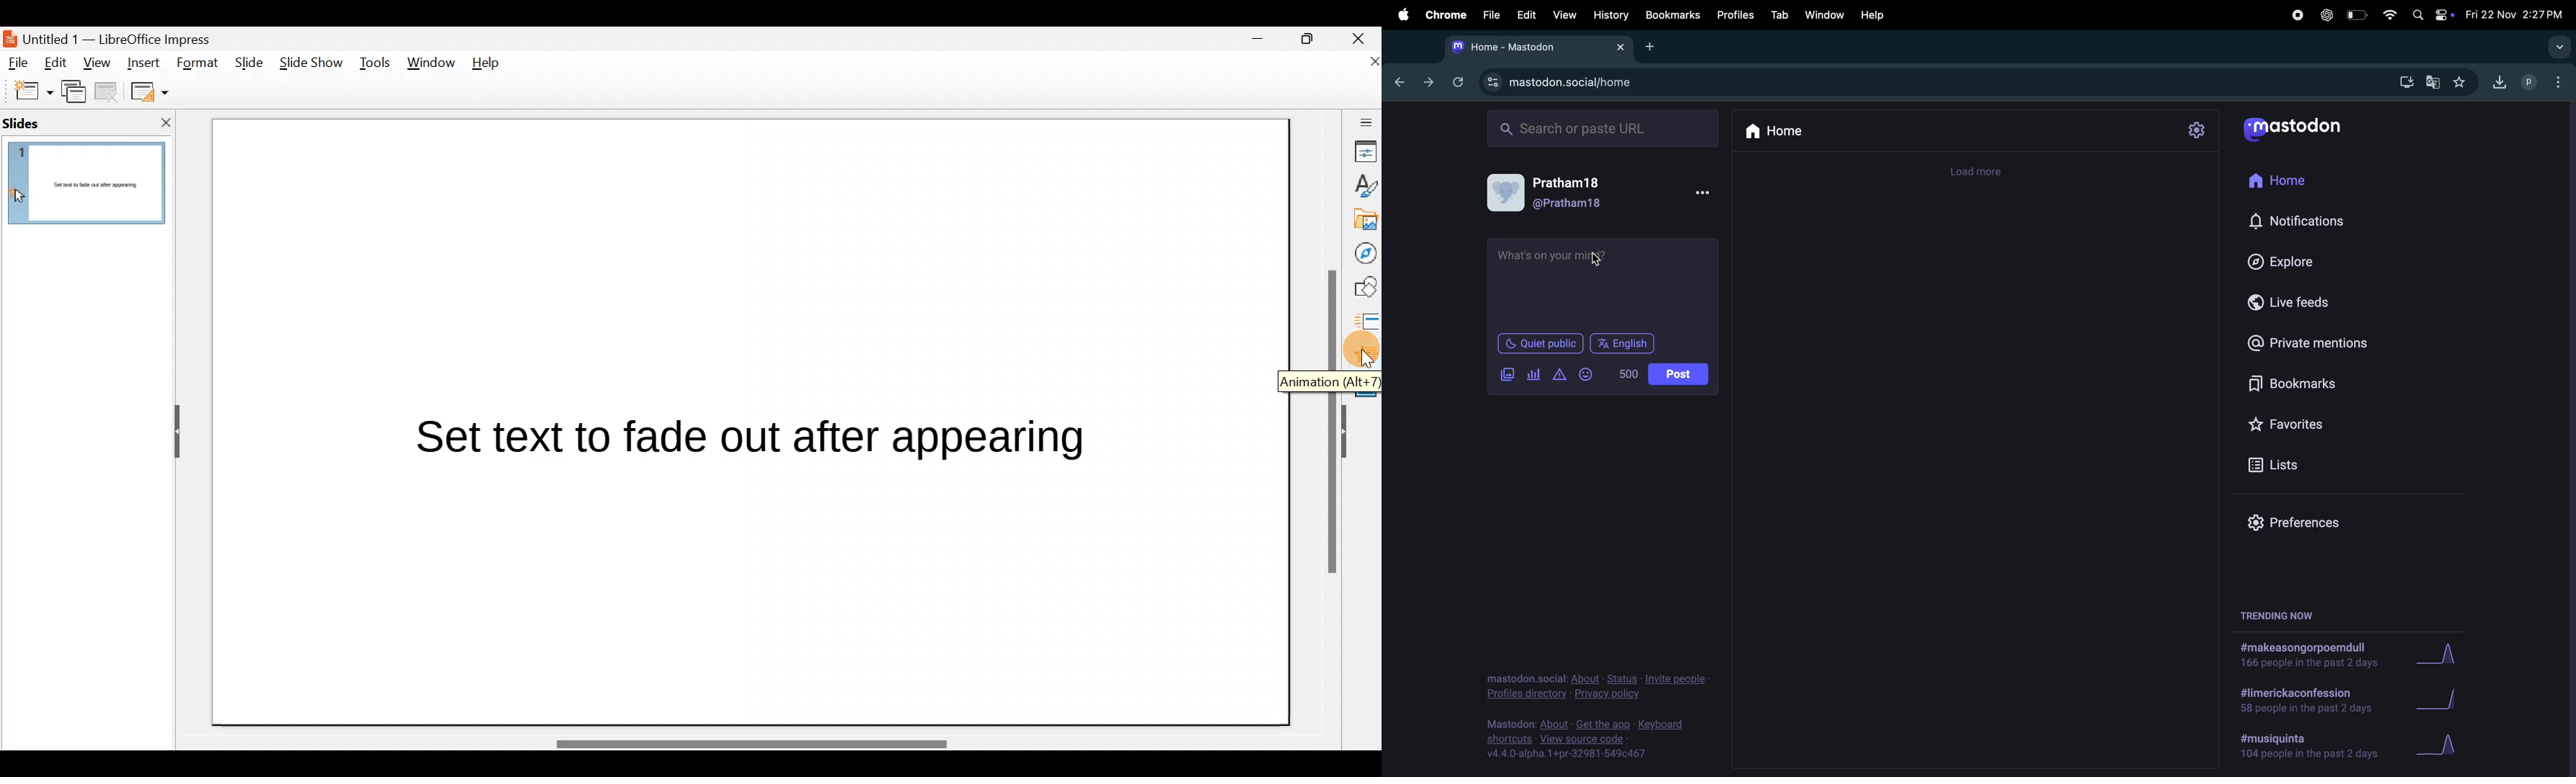 The width and height of the screenshot is (2576, 784). I want to click on number of words, so click(1624, 375).